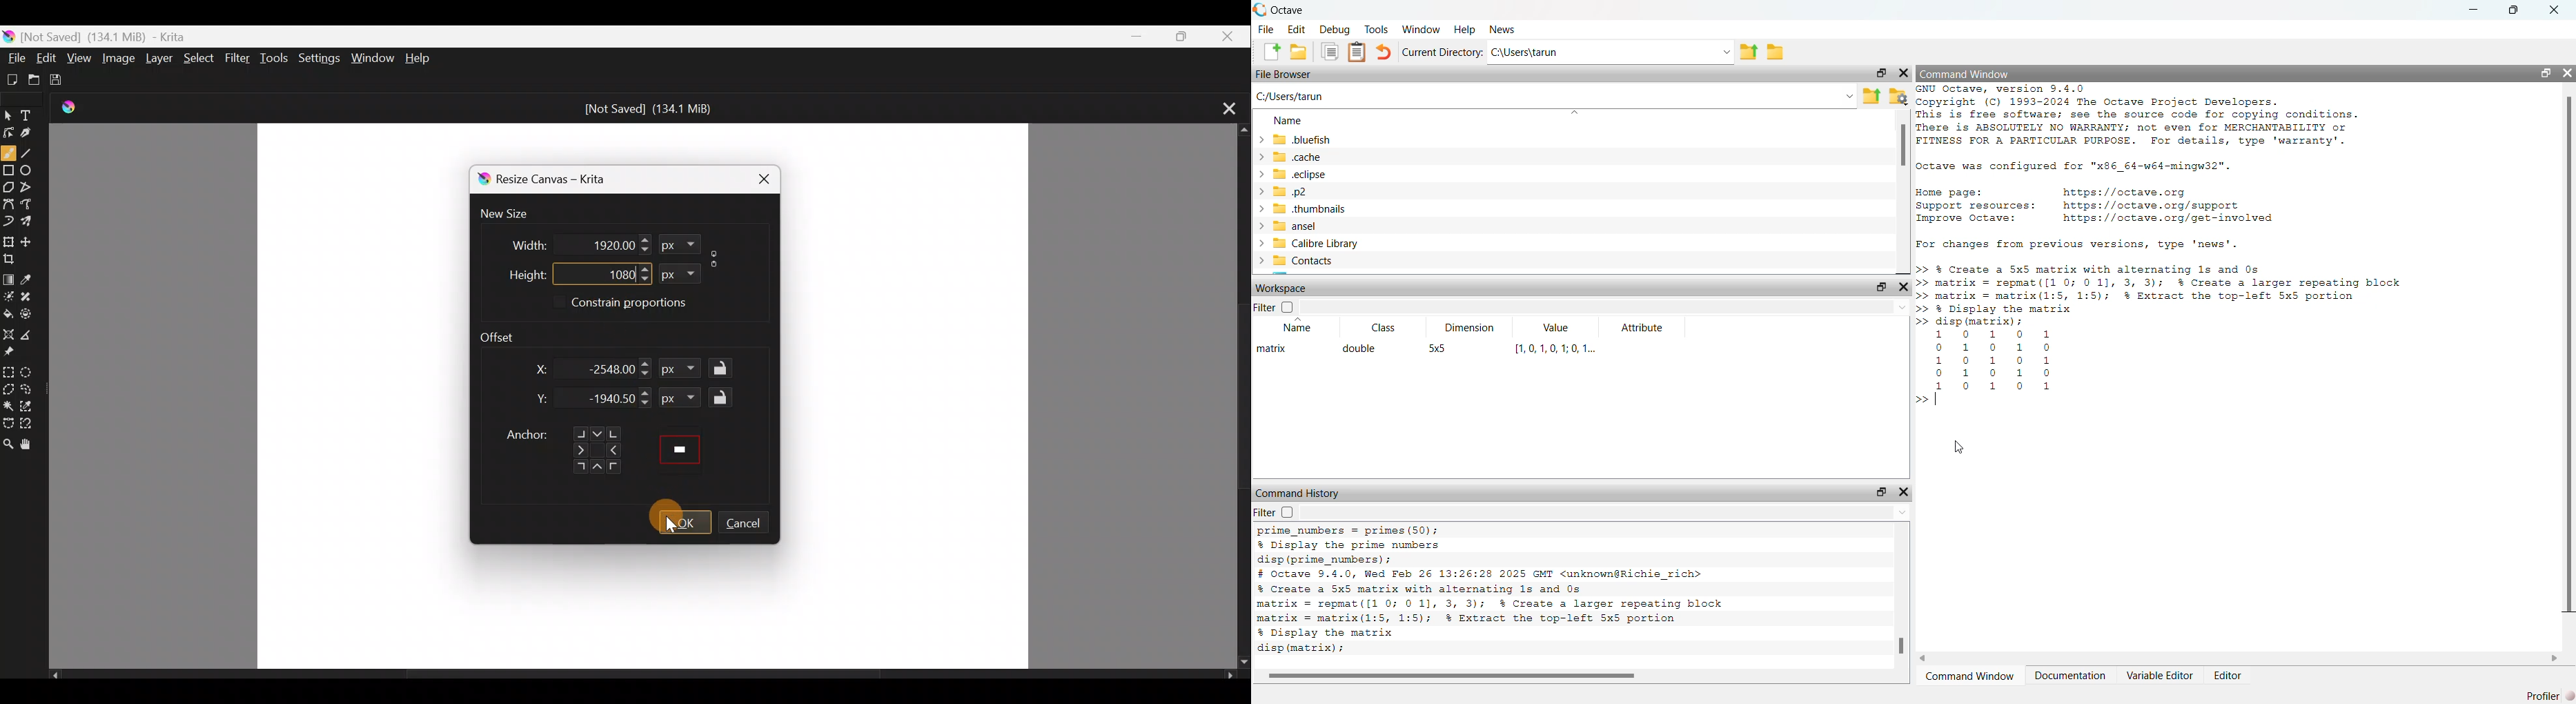 The height and width of the screenshot is (728, 2576). Describe the element at coordinates (1275, 306) in the screenshot. I see `Filter` at that location.